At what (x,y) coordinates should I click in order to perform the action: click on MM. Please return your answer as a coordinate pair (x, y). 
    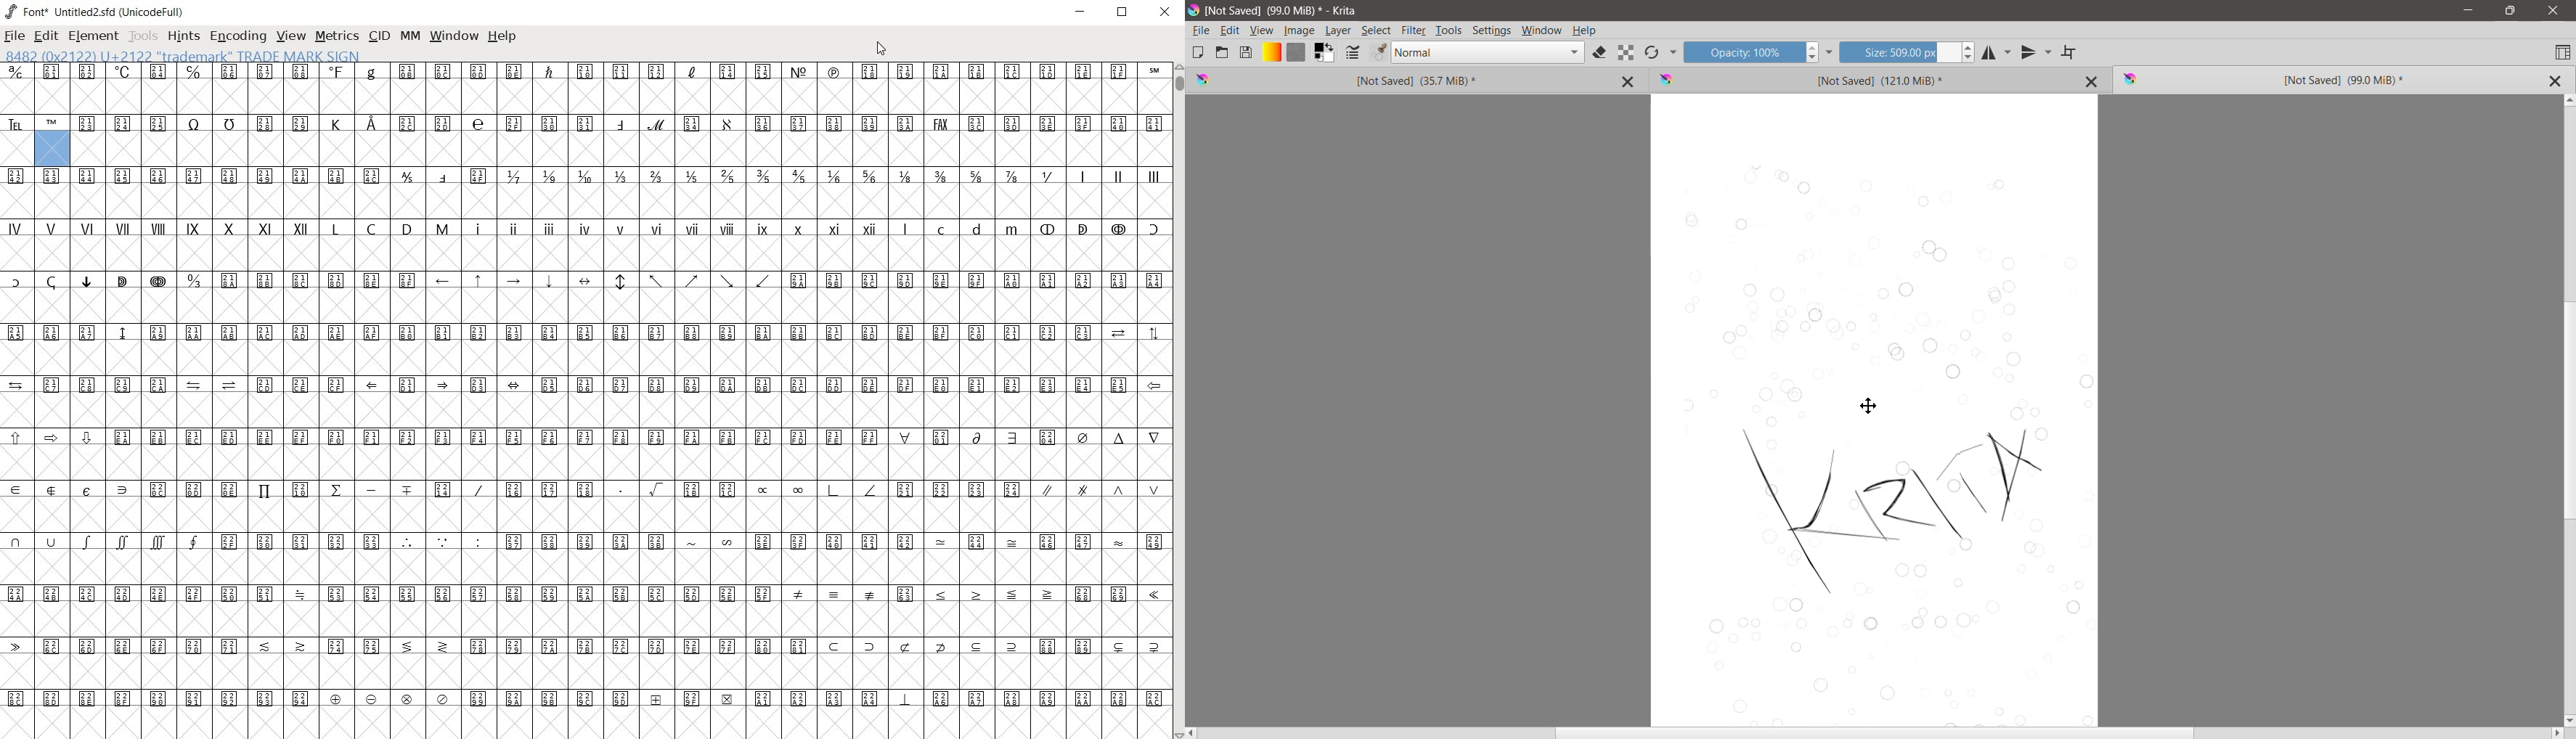
    Looking at the image, I should click on (409, 38).